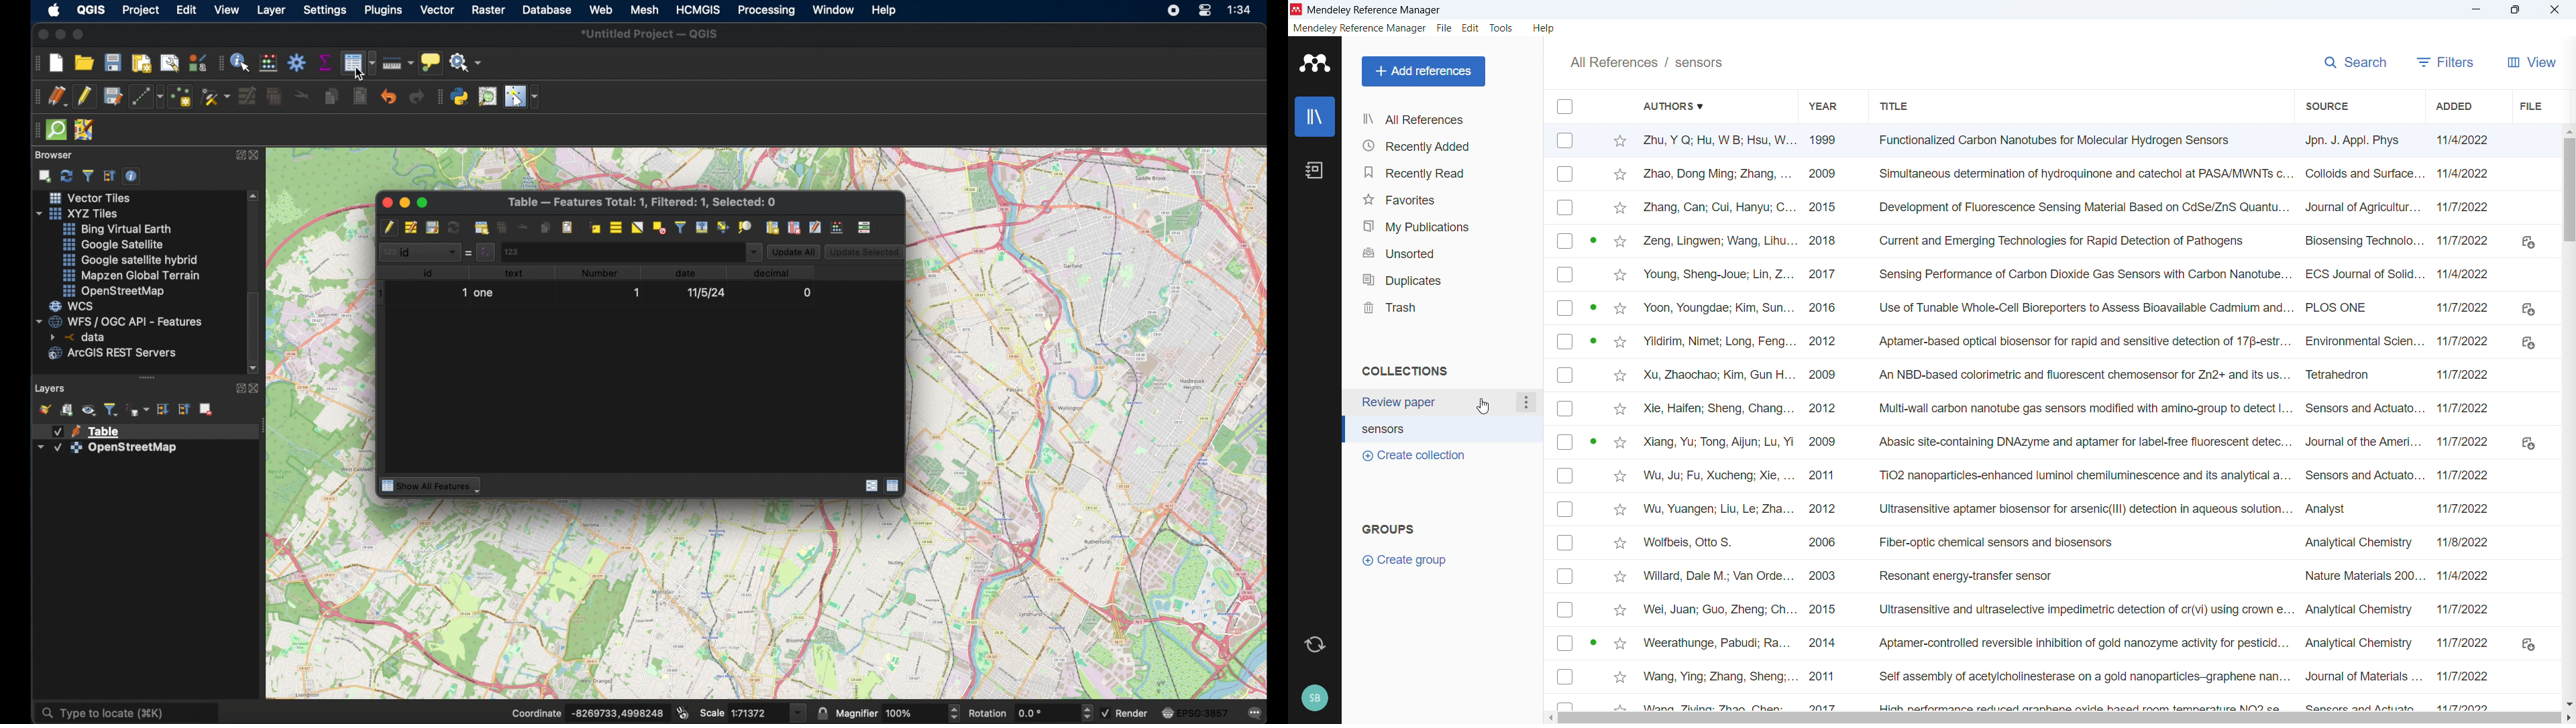 The width and height of the screenshot is (2576, 728). What do you see at coordinates (1593, 306) in the screenshot?
I see `PDF available` at bounding box center [1593, 306].